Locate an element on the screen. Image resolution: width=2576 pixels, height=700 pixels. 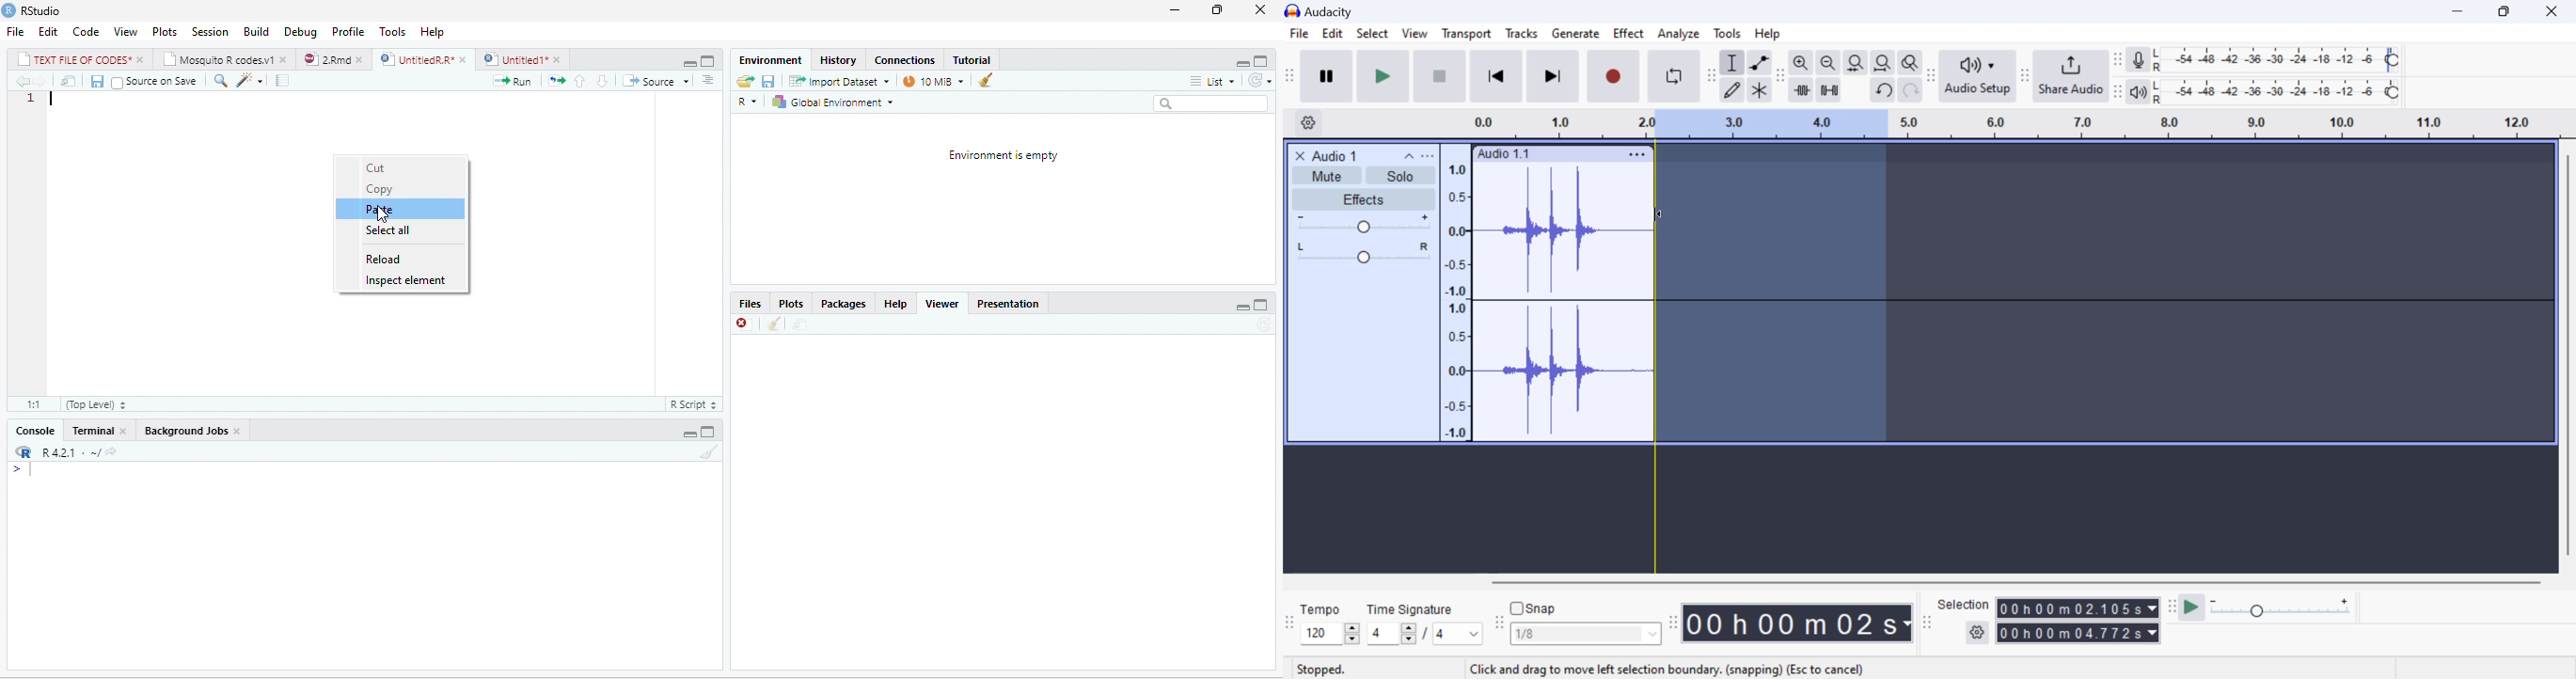
Effect is located at coordinates (1629, 36).